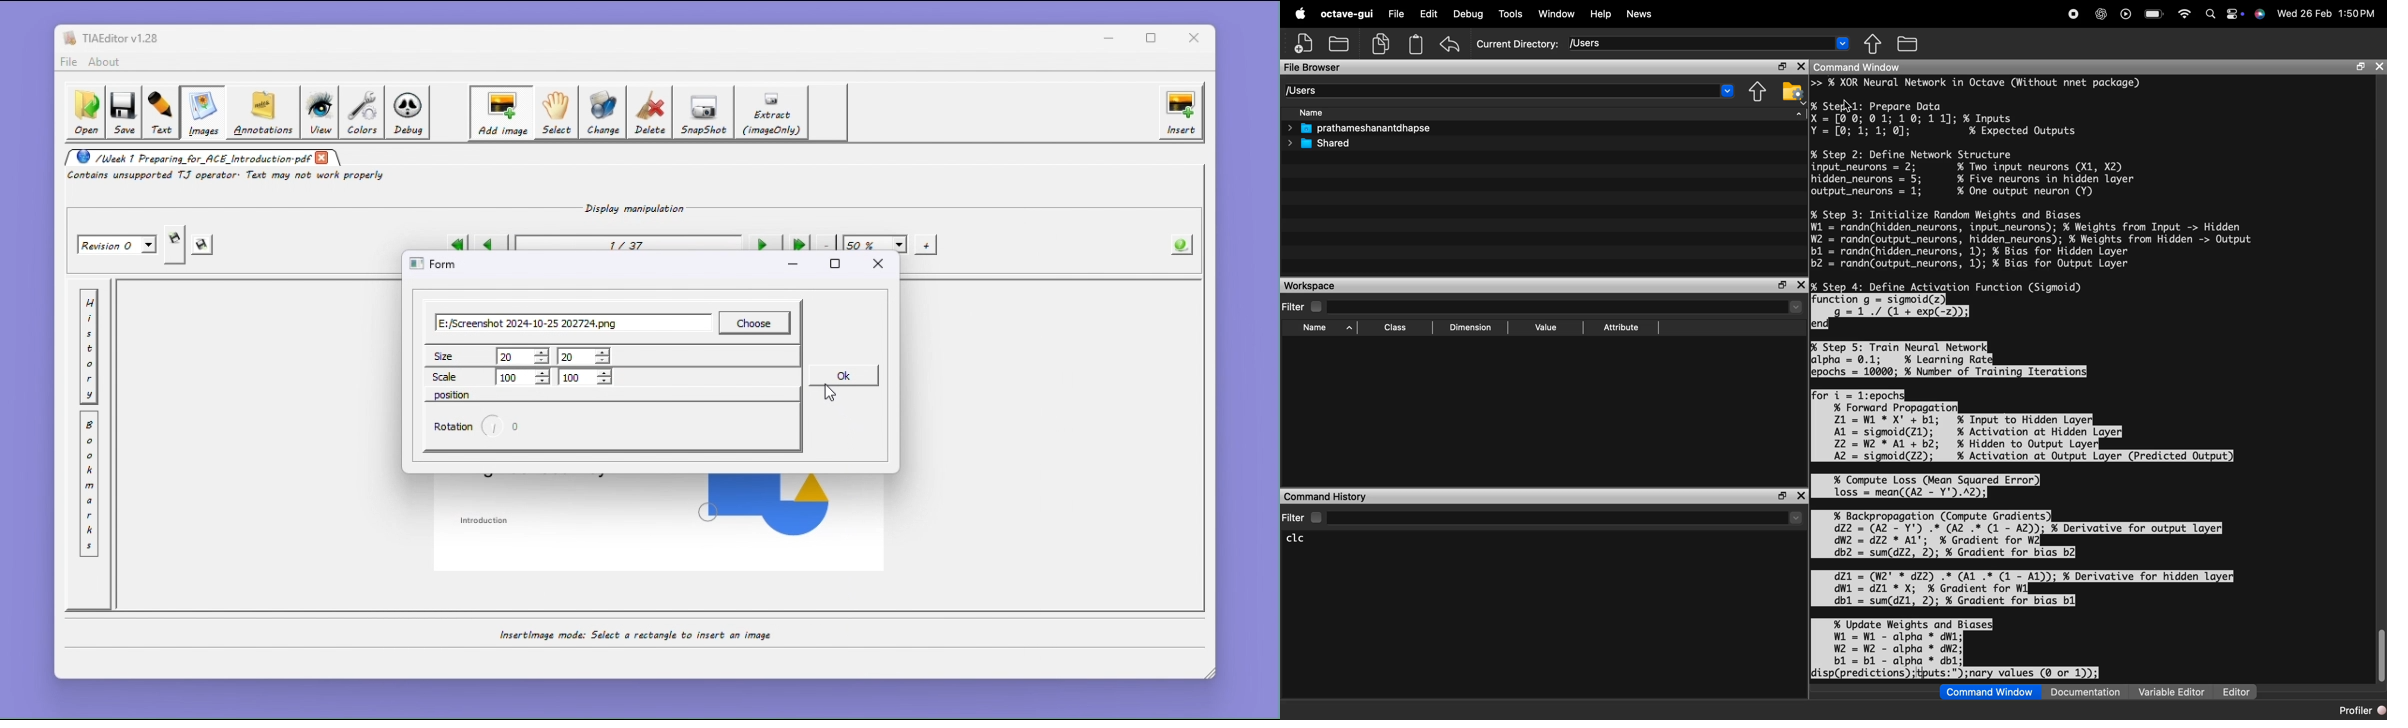 The image size is (2408, 728). Describe the element at coordinates (1511, 14) in the screenshot. I see `Tools` at that location.